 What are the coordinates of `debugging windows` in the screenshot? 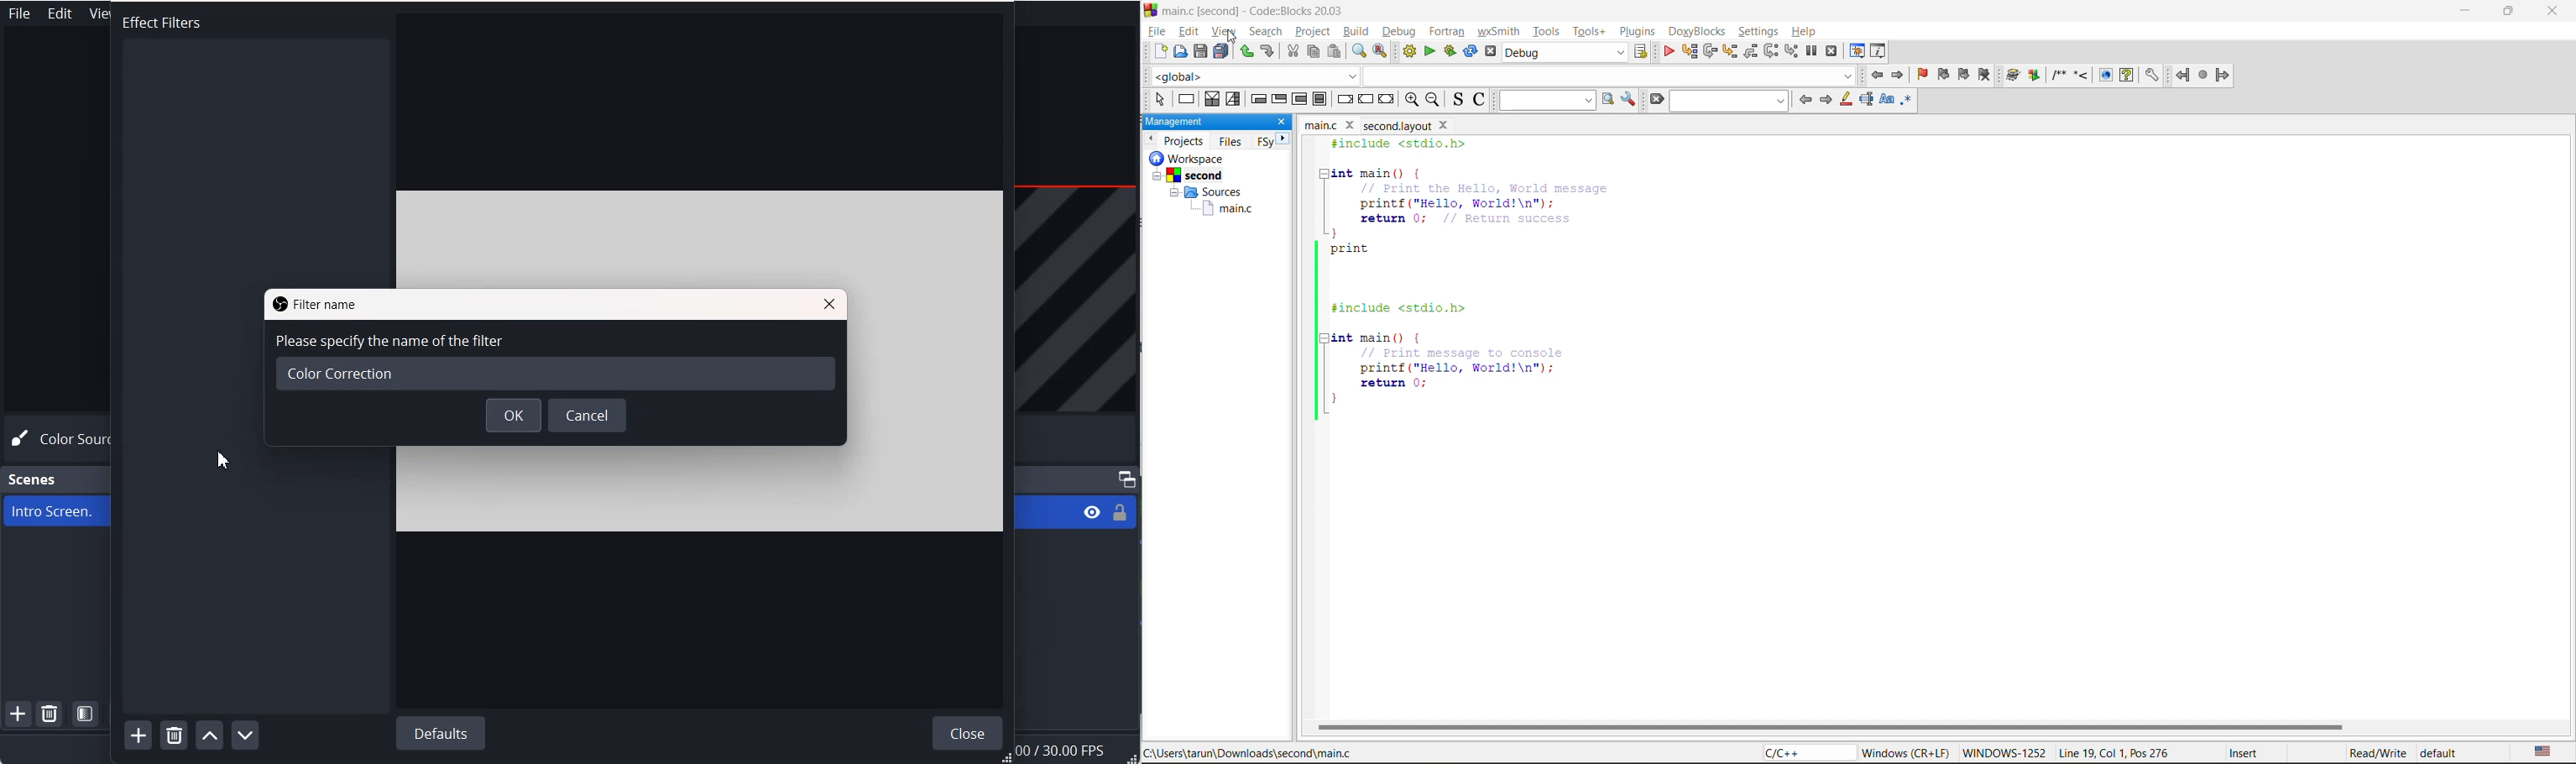 It's located at (1859, 50).